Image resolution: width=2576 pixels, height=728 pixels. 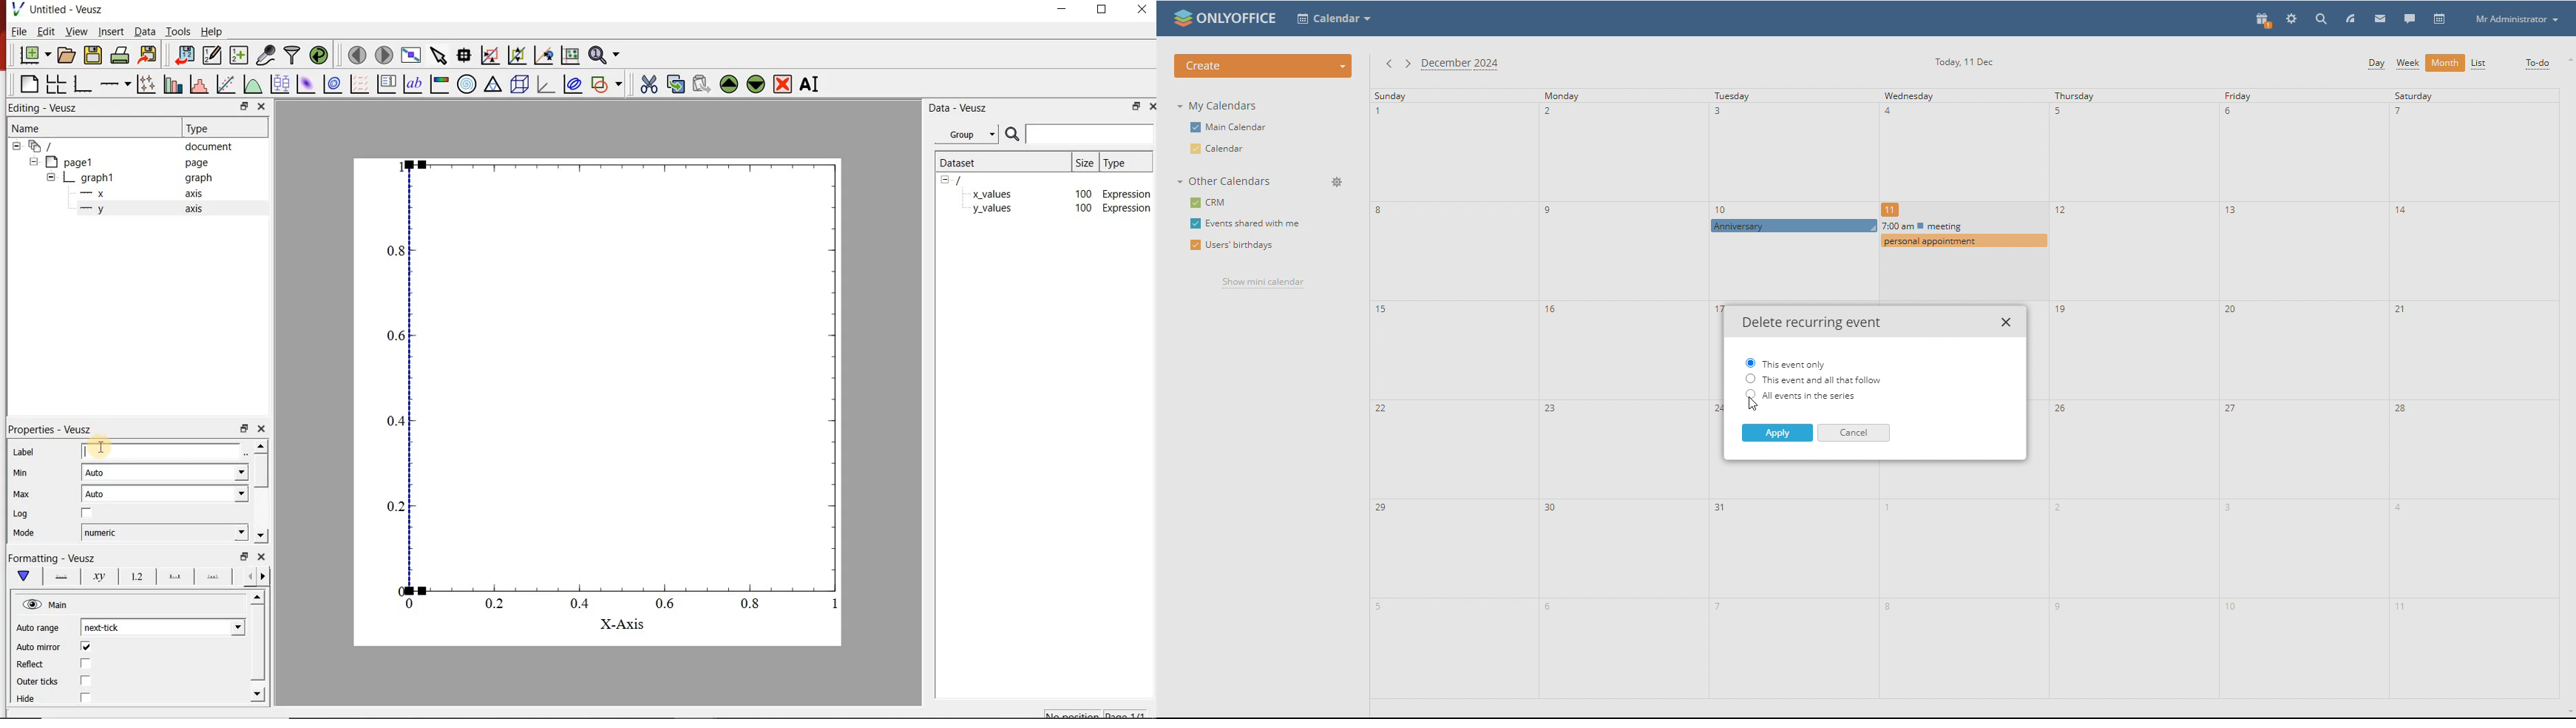 What do you see at coordinates (1011, 134) in the screenshot?
I see `search` at bounding box center [1011, 134].